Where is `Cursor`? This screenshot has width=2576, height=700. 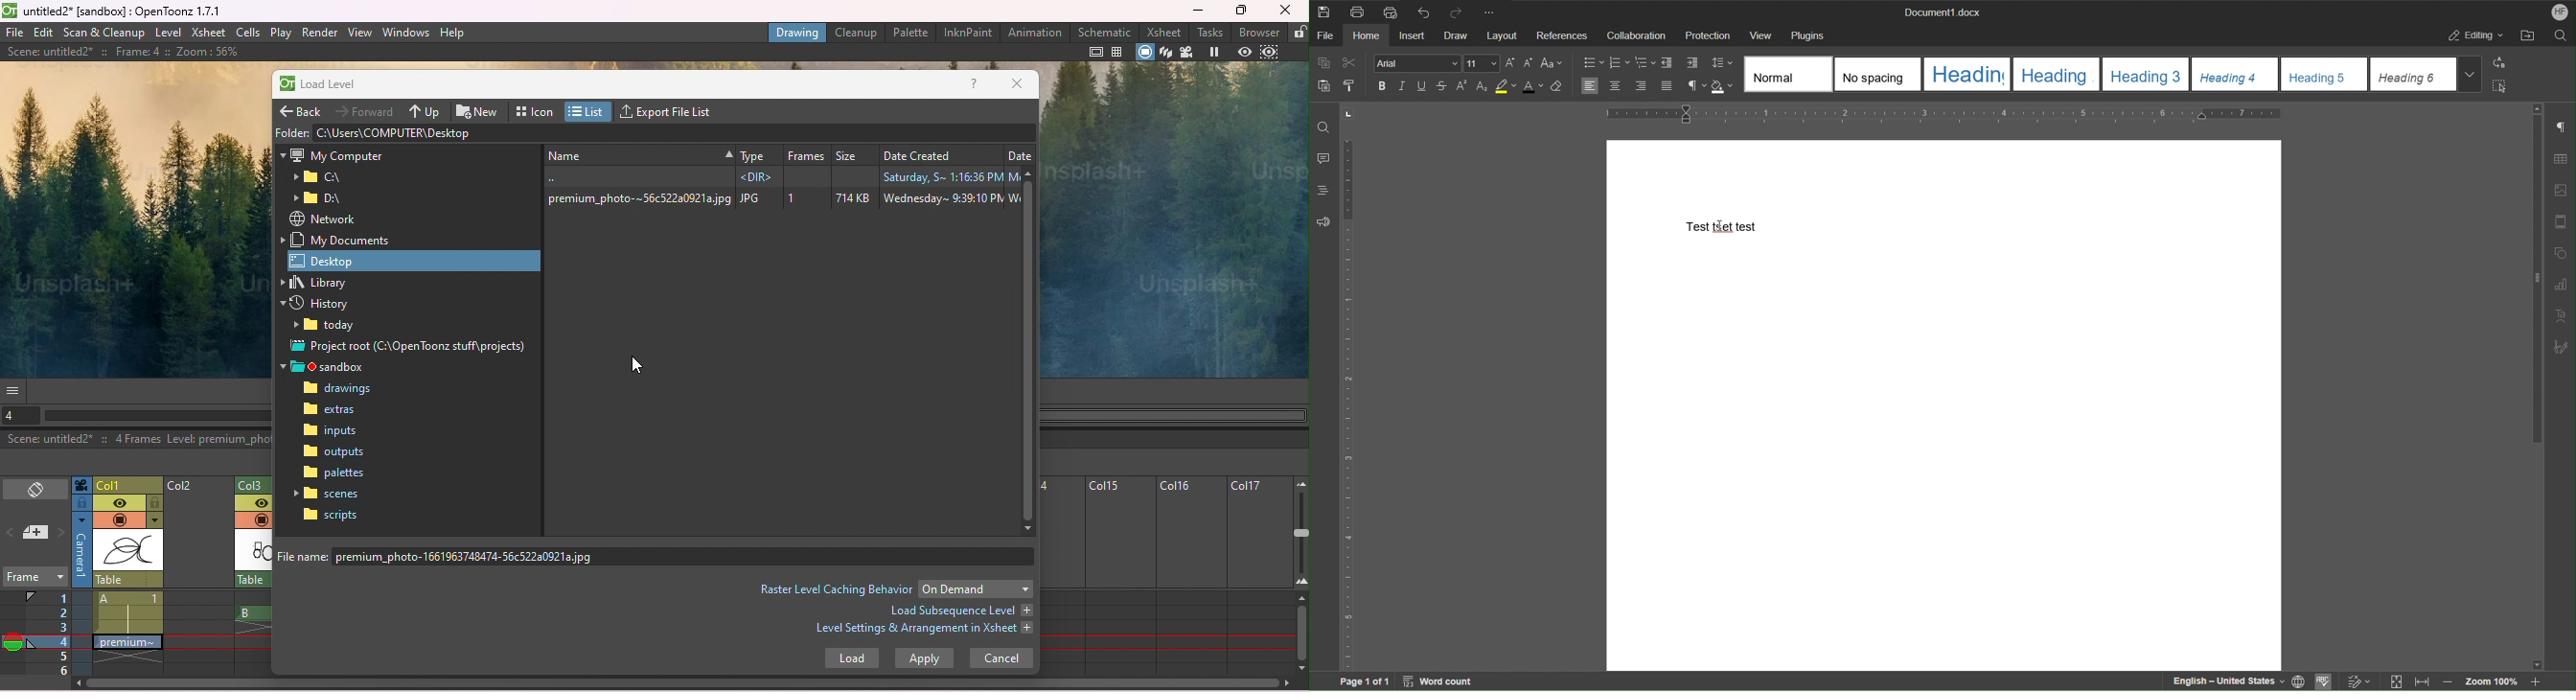
Cursor is located at coordinates (637, 364).